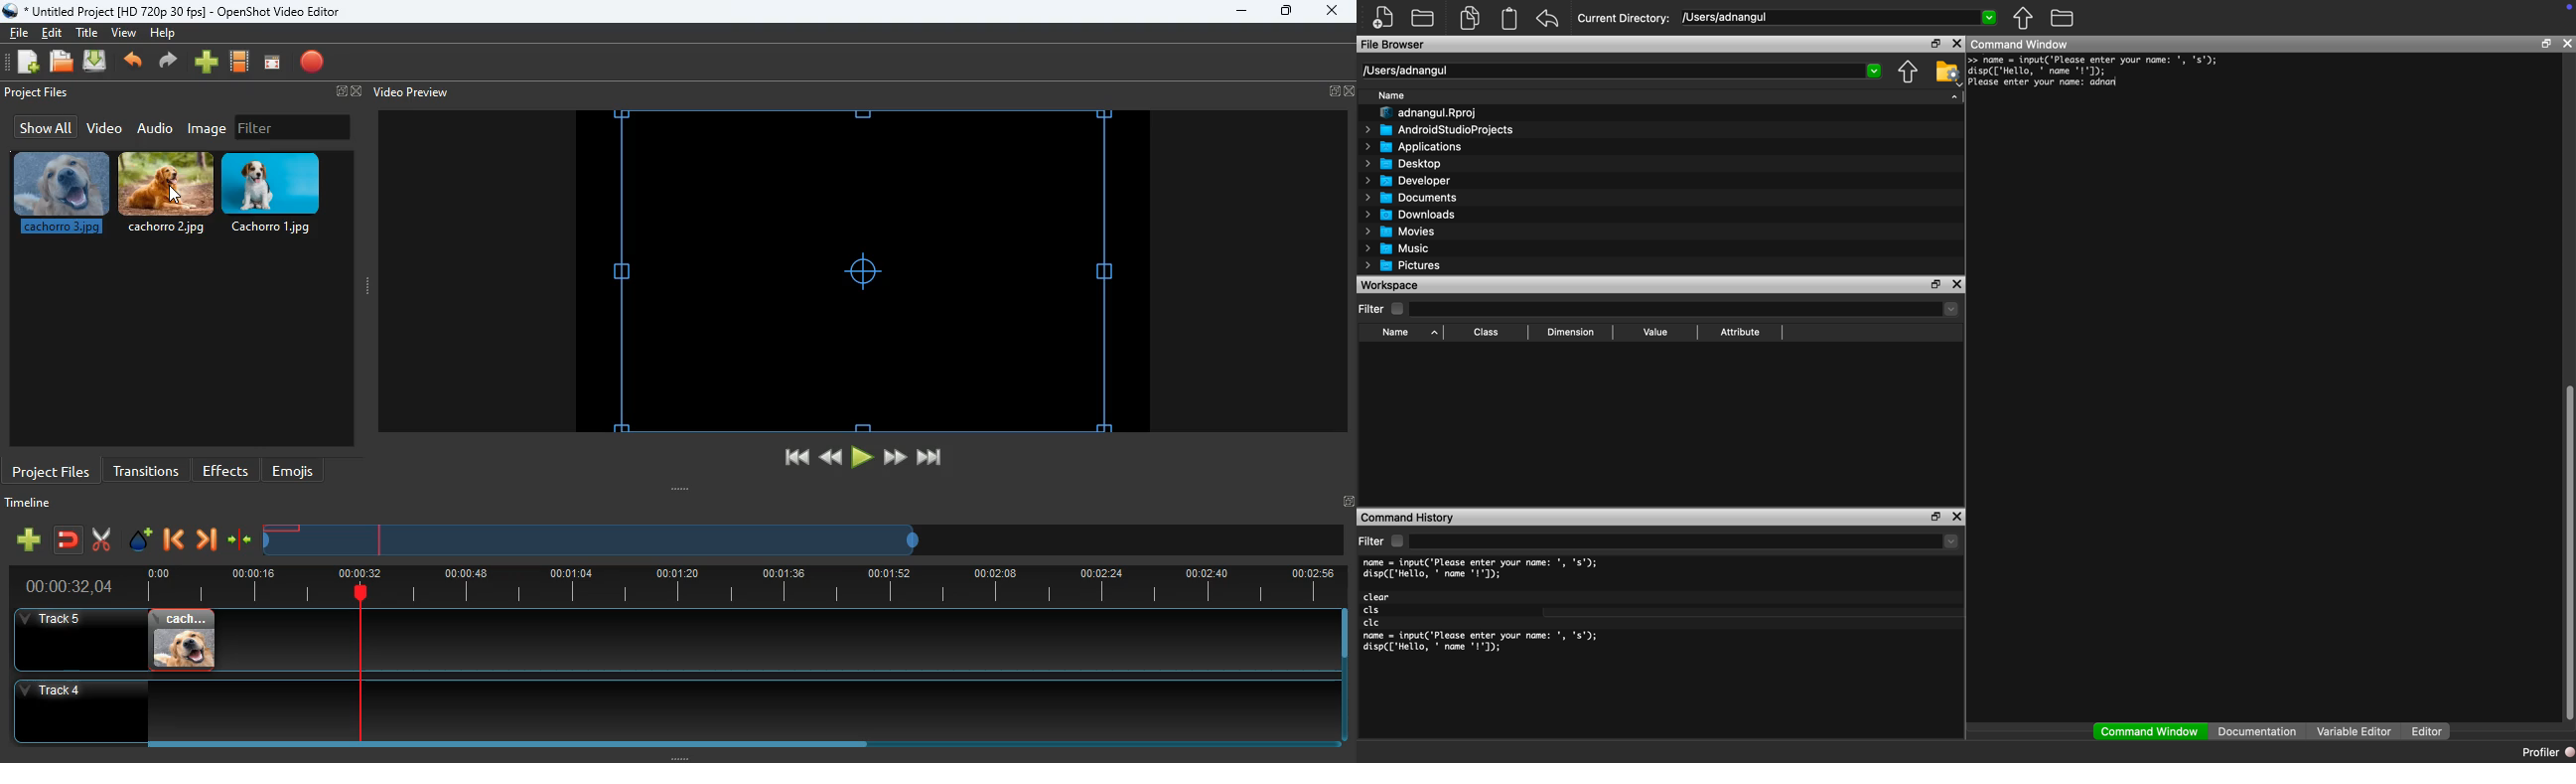  Describe the element at coordinates (2063, 18) in the screenshot. I see `folder` at that location.